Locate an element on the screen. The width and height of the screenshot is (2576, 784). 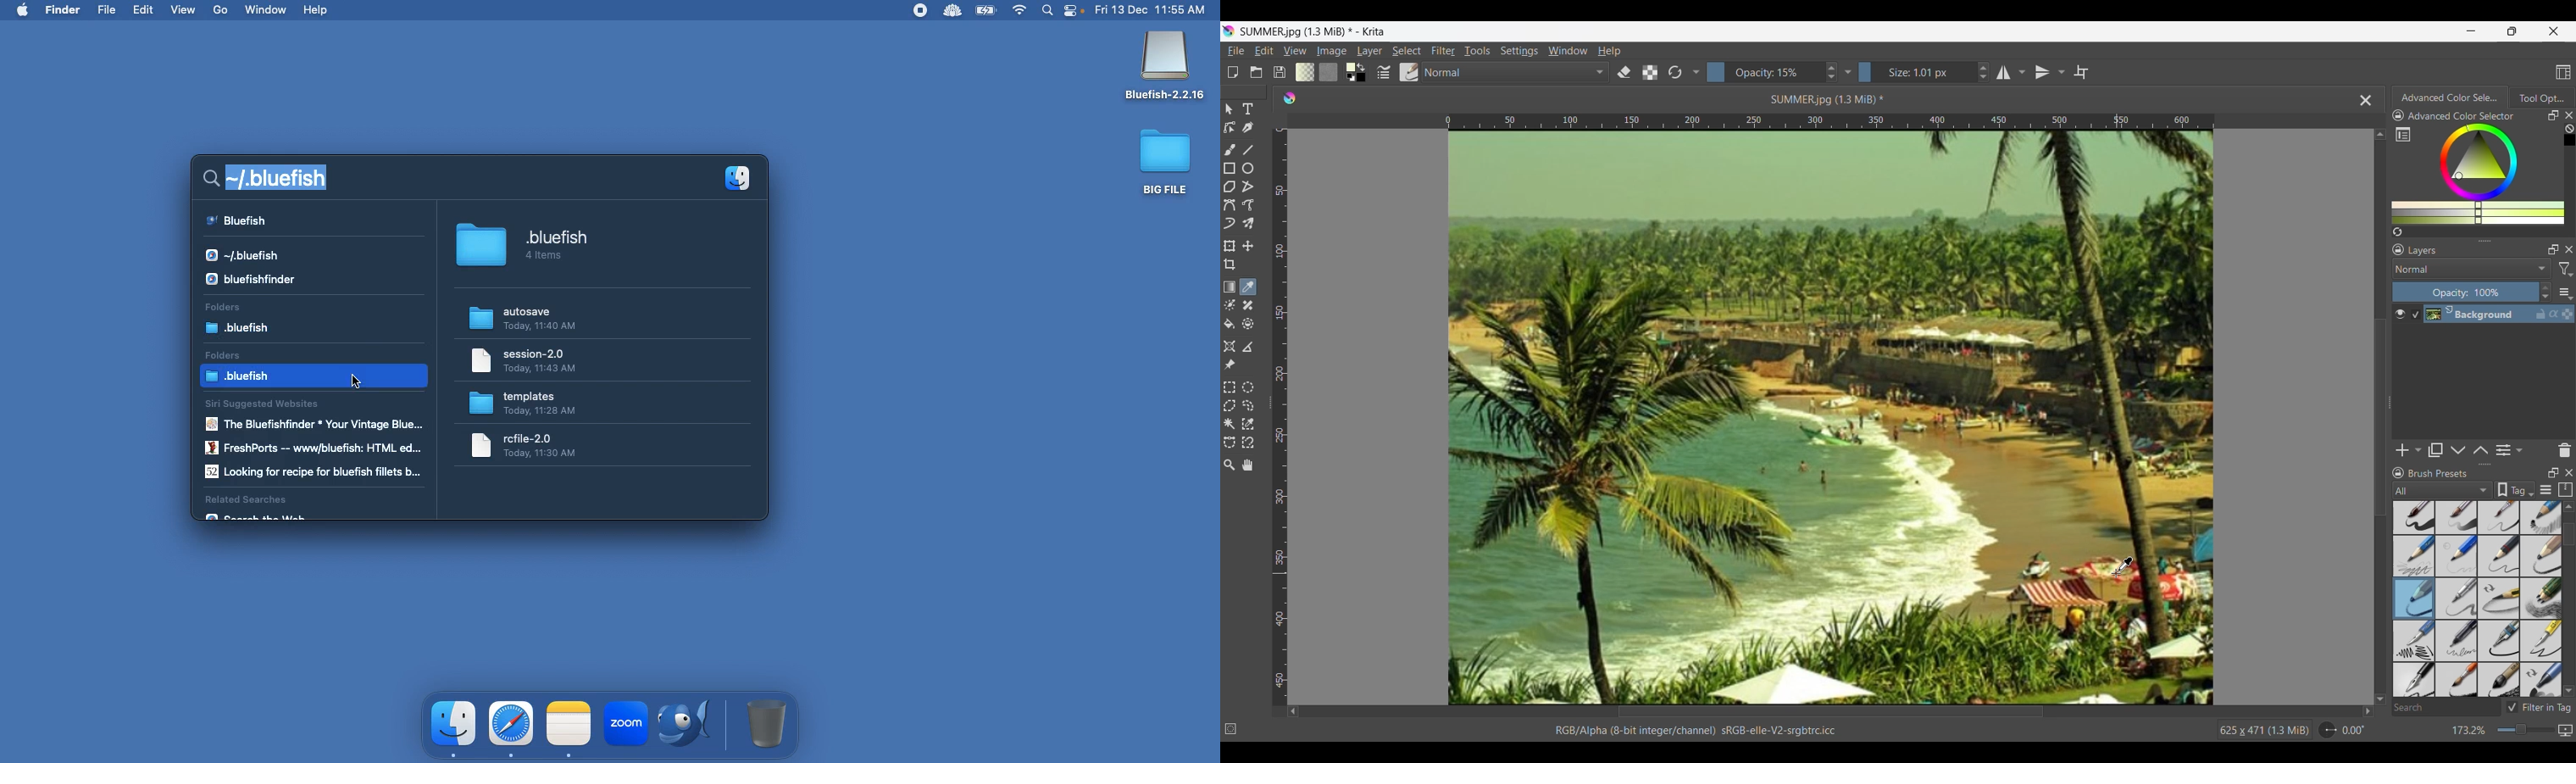
safari is located at coordinates (512, 723).